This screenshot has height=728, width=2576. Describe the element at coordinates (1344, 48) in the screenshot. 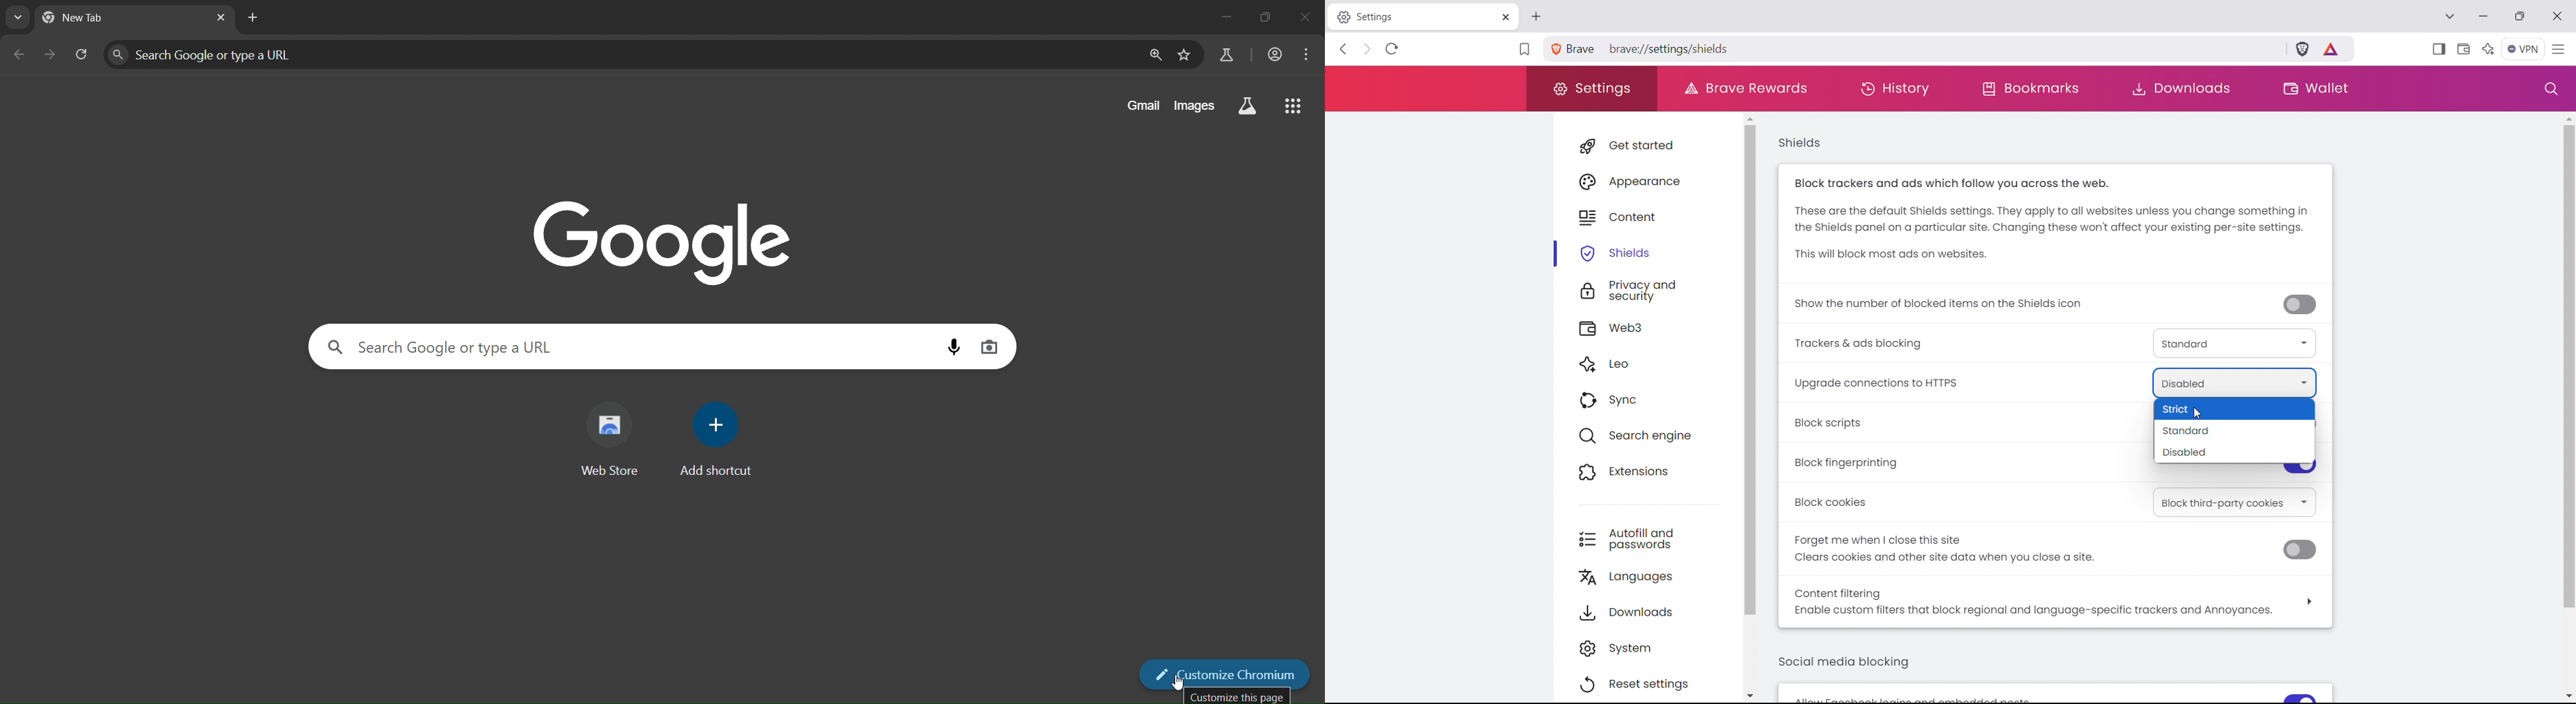

I see `click to go back hold to see history ` at that location.